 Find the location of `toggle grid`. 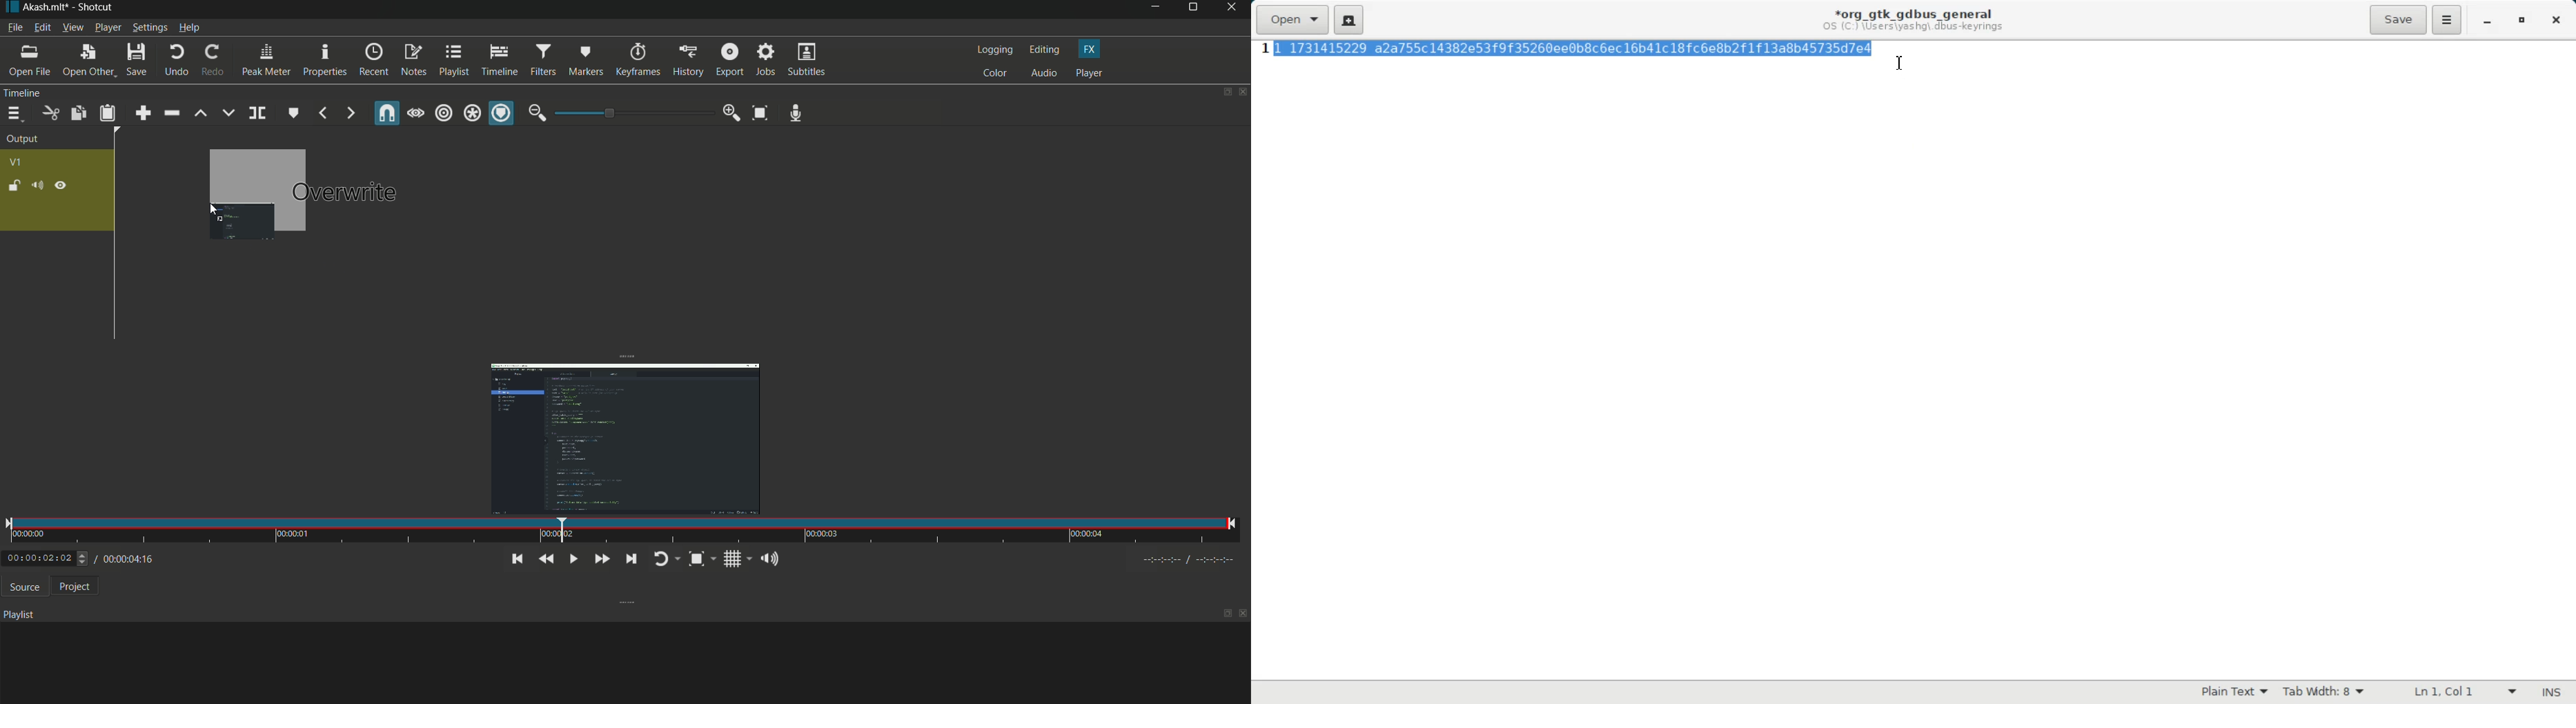

toggle grid is located at coordinates (736, 559).